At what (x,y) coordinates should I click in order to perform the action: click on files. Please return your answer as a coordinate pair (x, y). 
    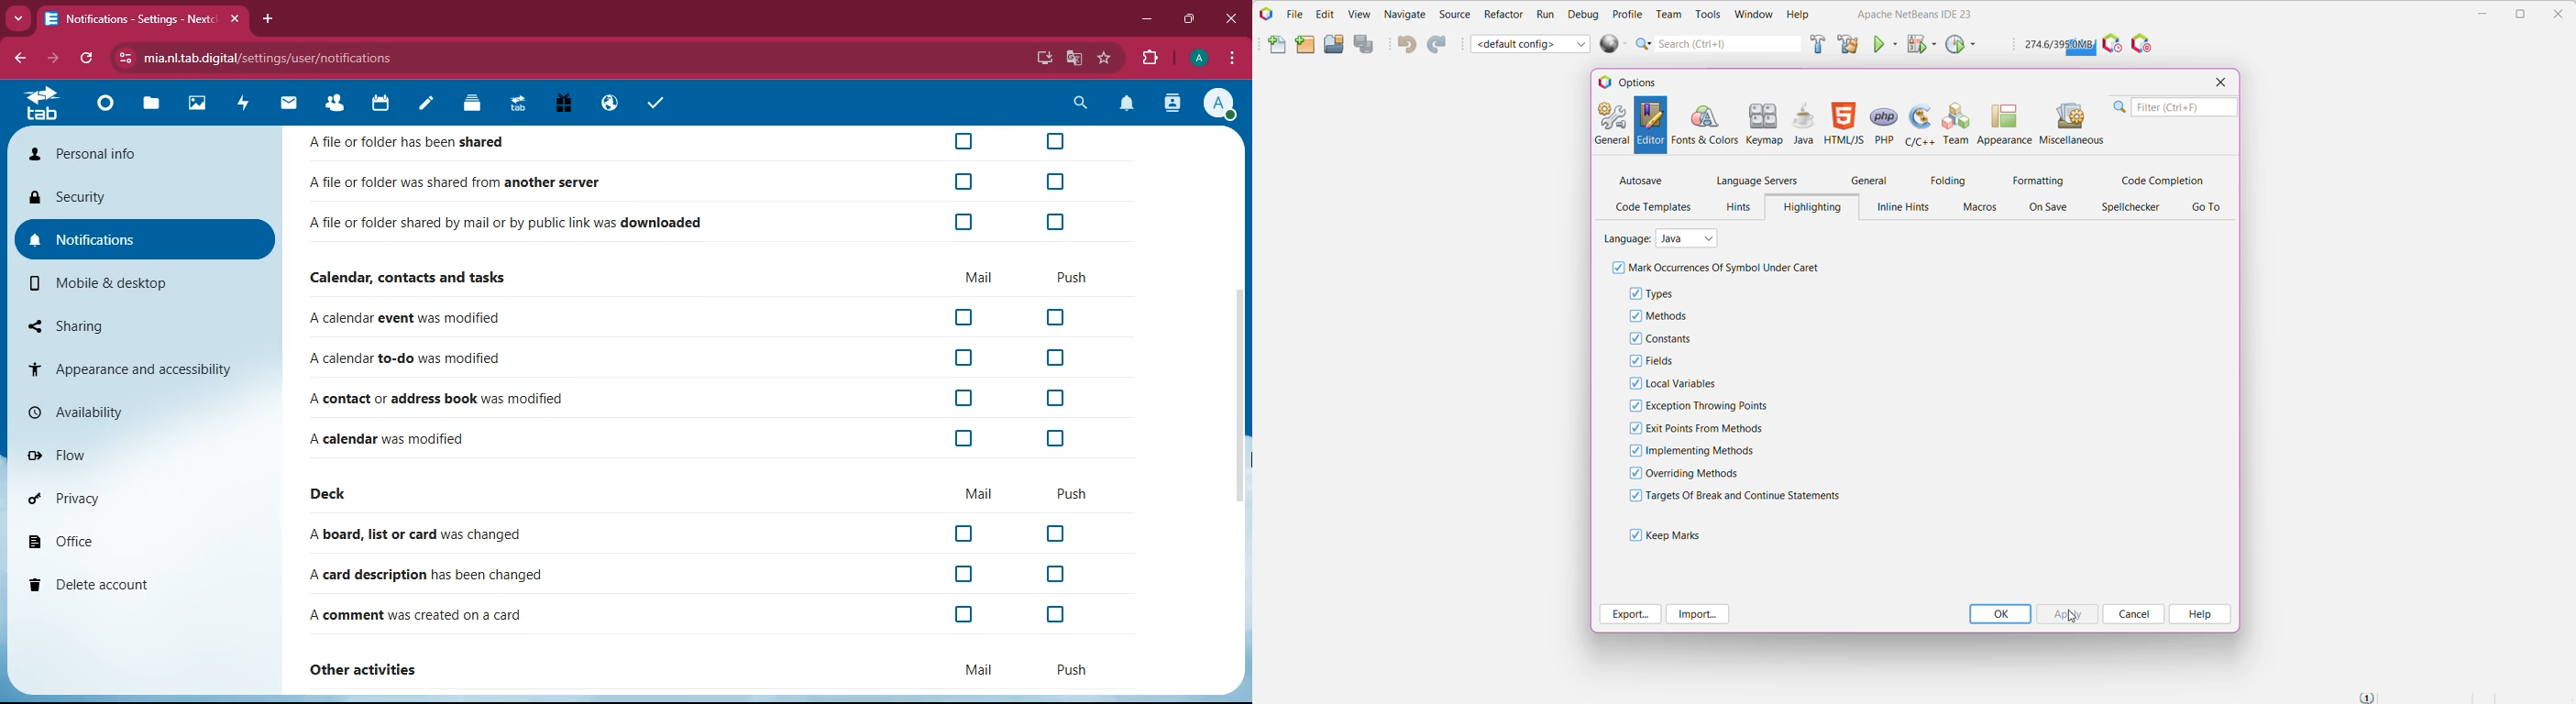
    Looking at the image, I should click on (150, 107).